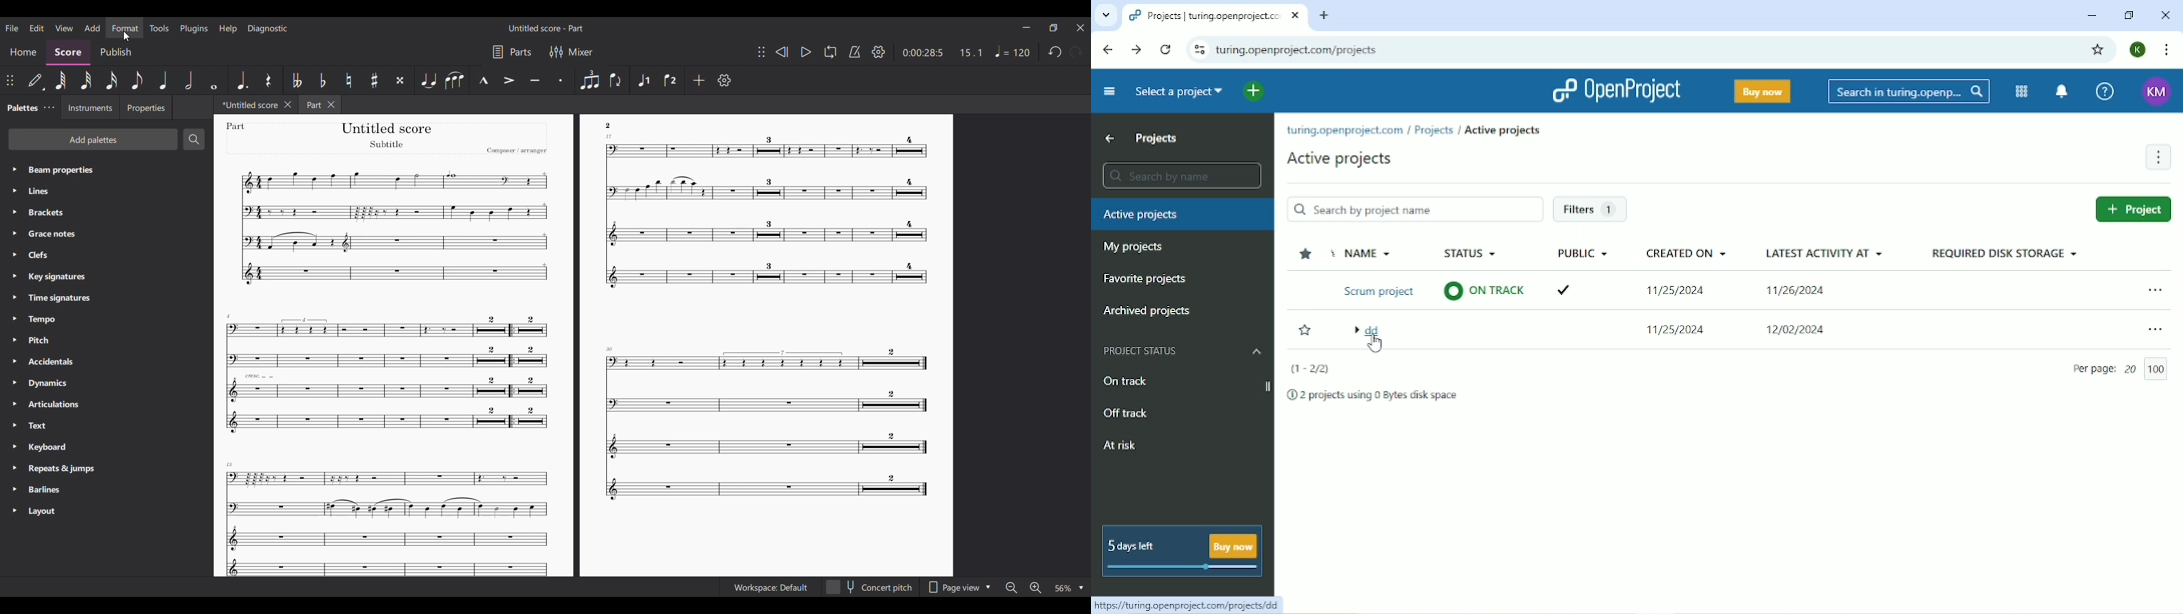  Describe the element at coordinates (35, 80) in the screenshot. I see `Default` at that location.